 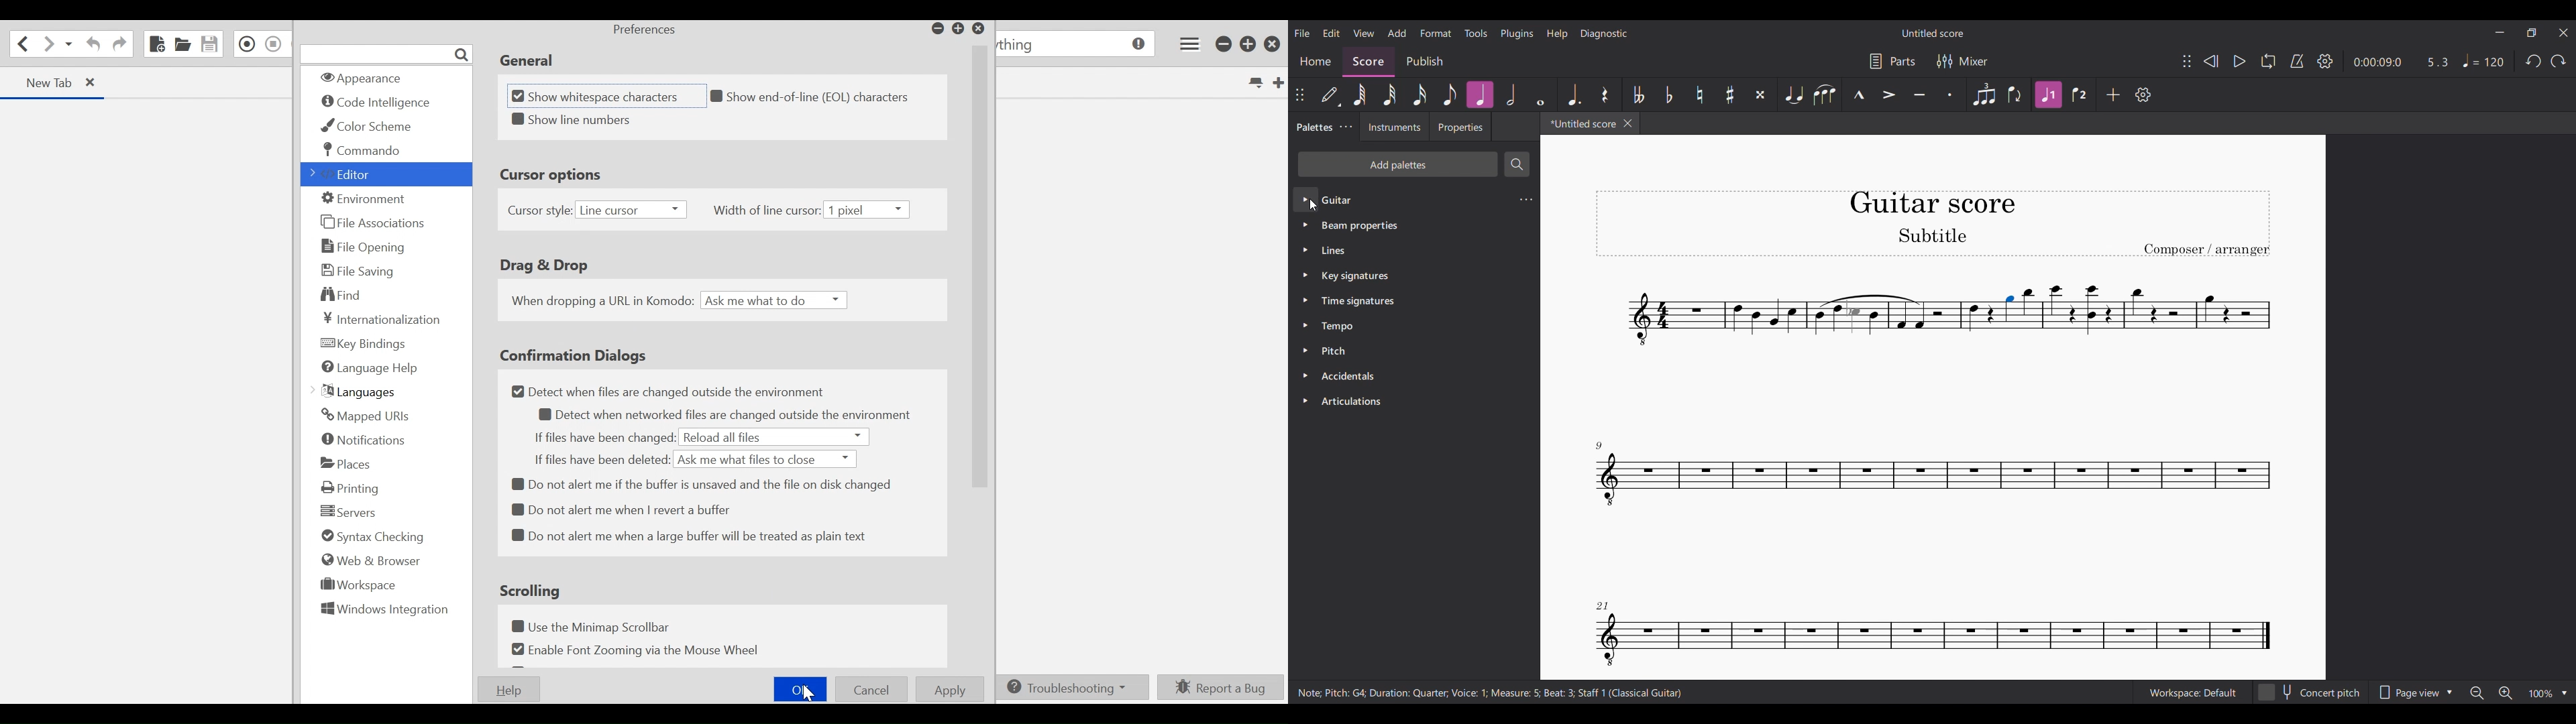 What do you see at coordinates (2172, 407) in the screenshot?
I see `Current score` at bounding box center [2172, 407].